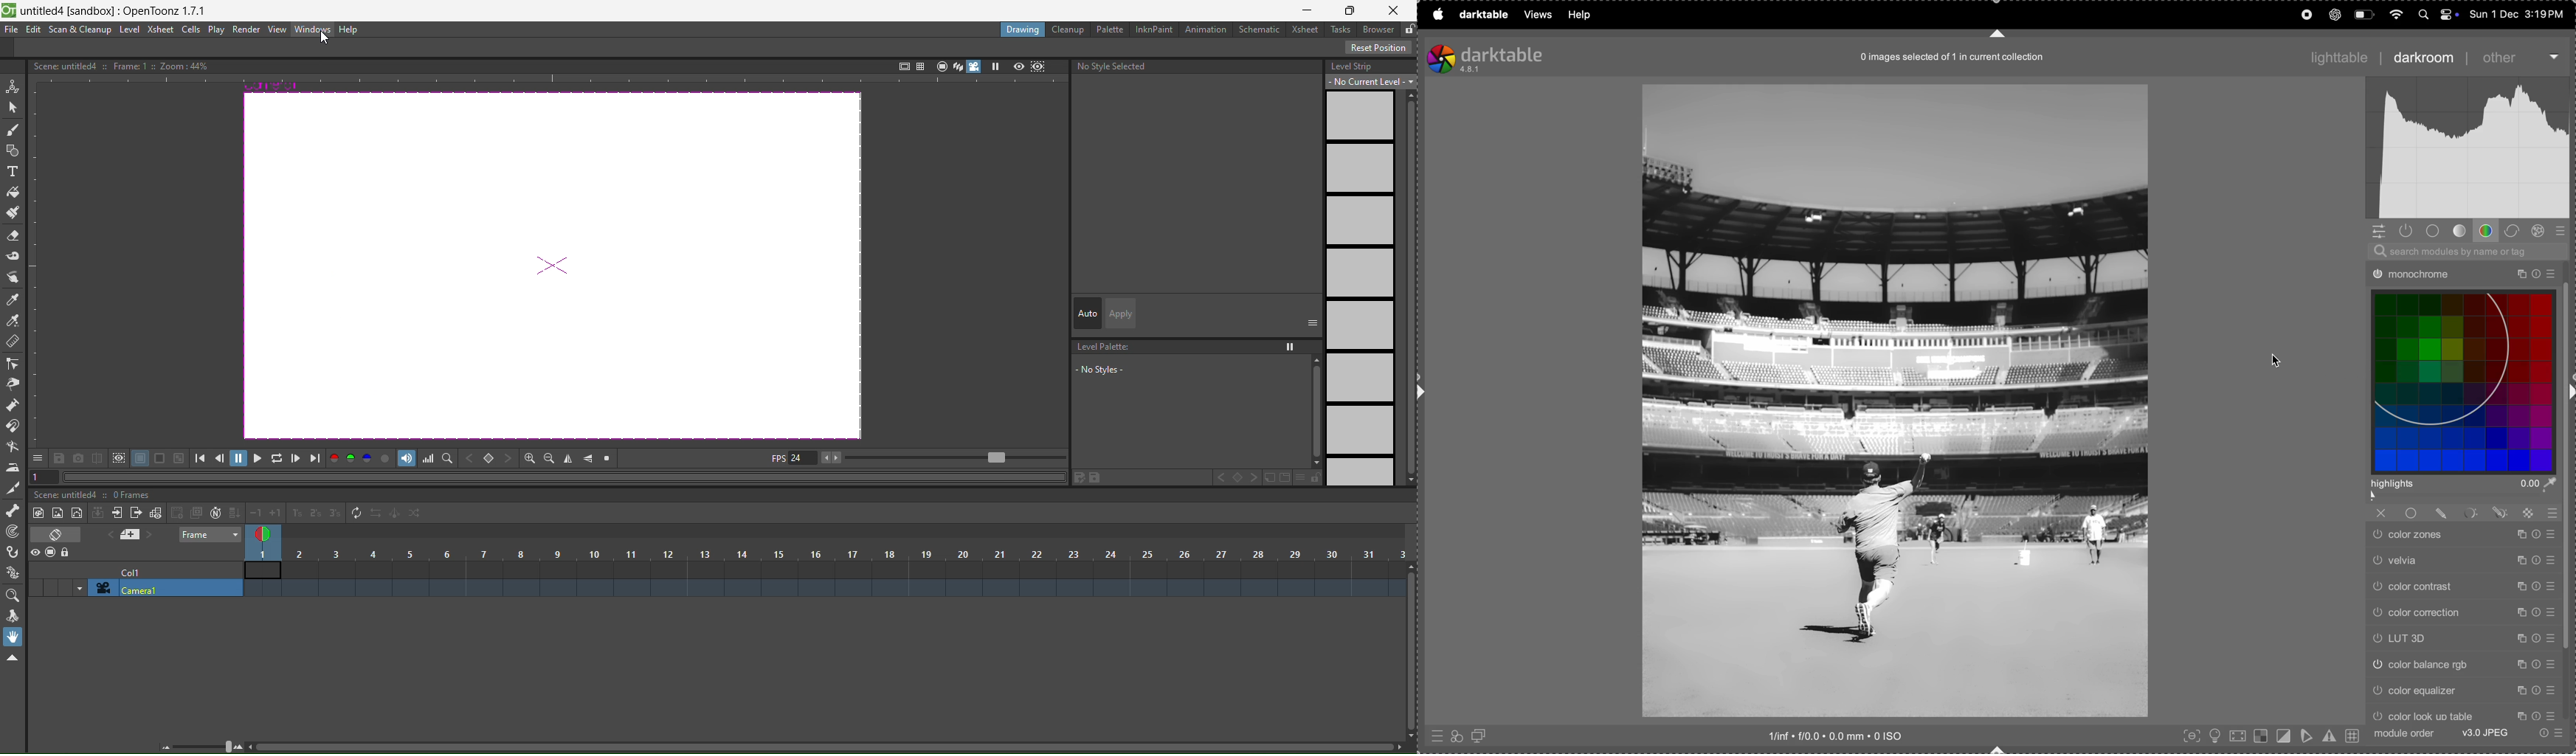 This screenshot has width=2576, height=756. What do you see at coordinates (2519, 15) in the screenshot?
I see `date and time` at bounding box center [2519, 15].